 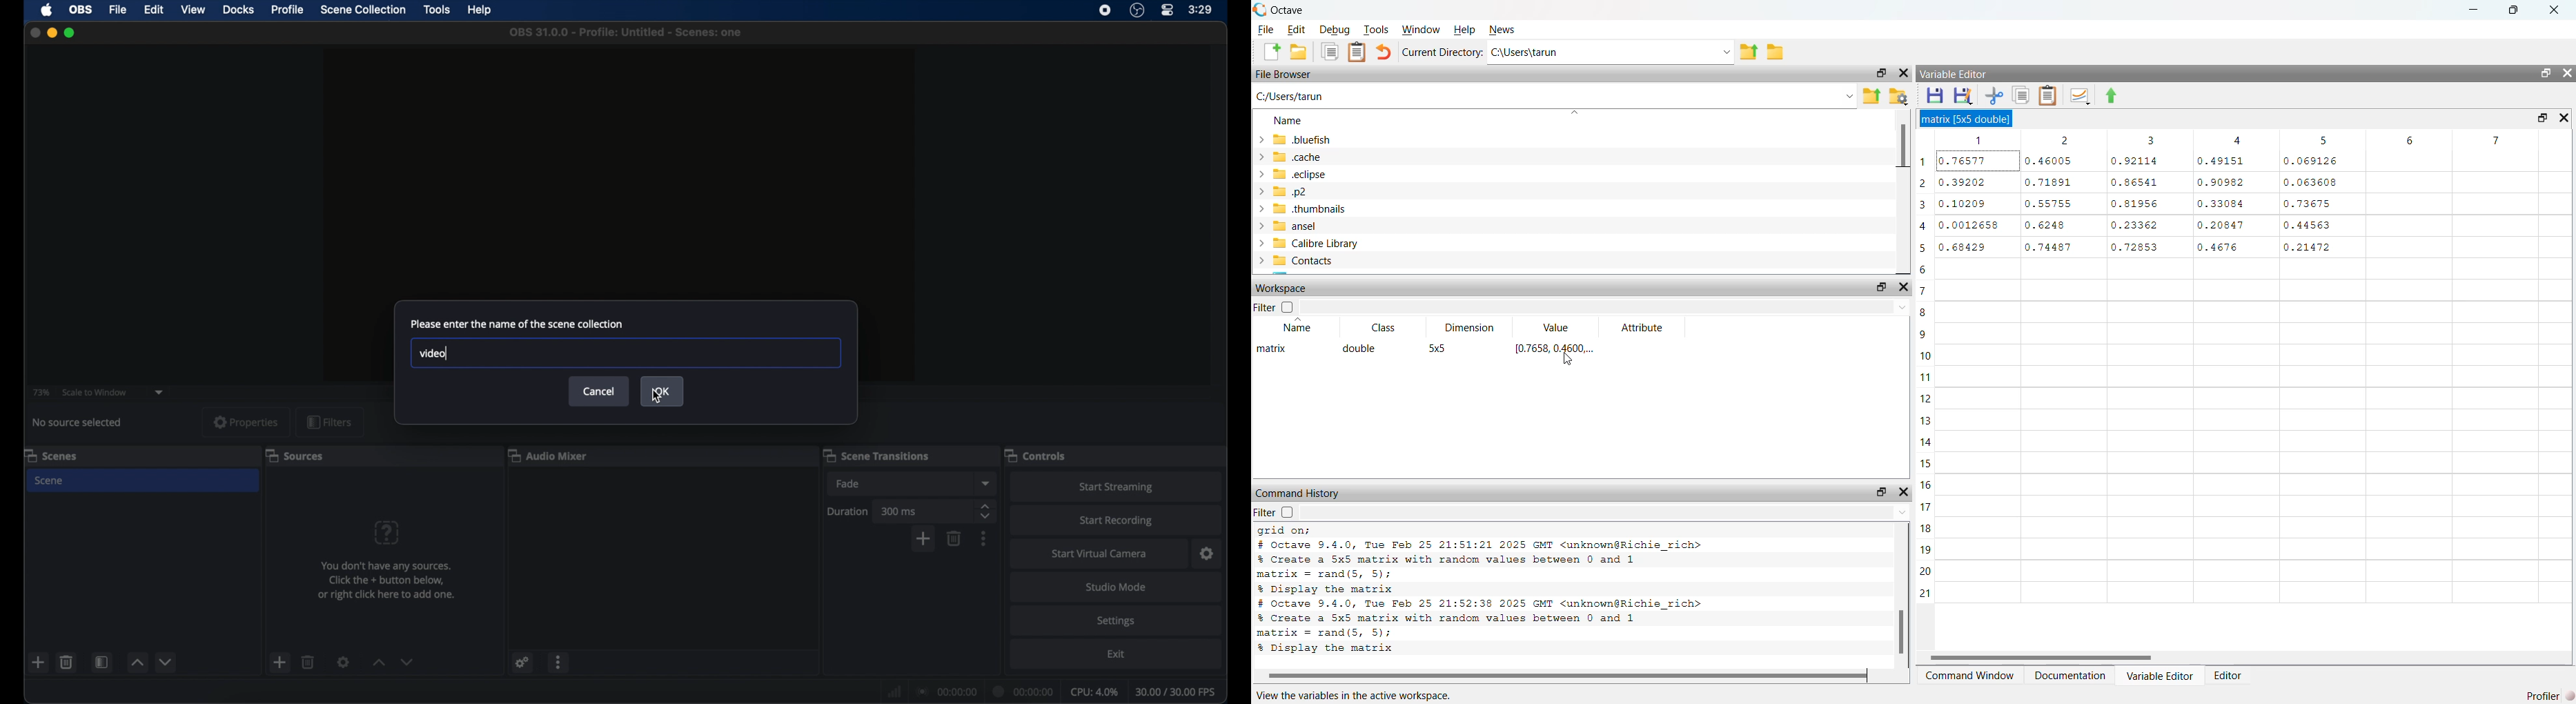 What do you see at coordinates (40, 392) in the screenshot?
I see `73%` at bounding box center [40, 392].